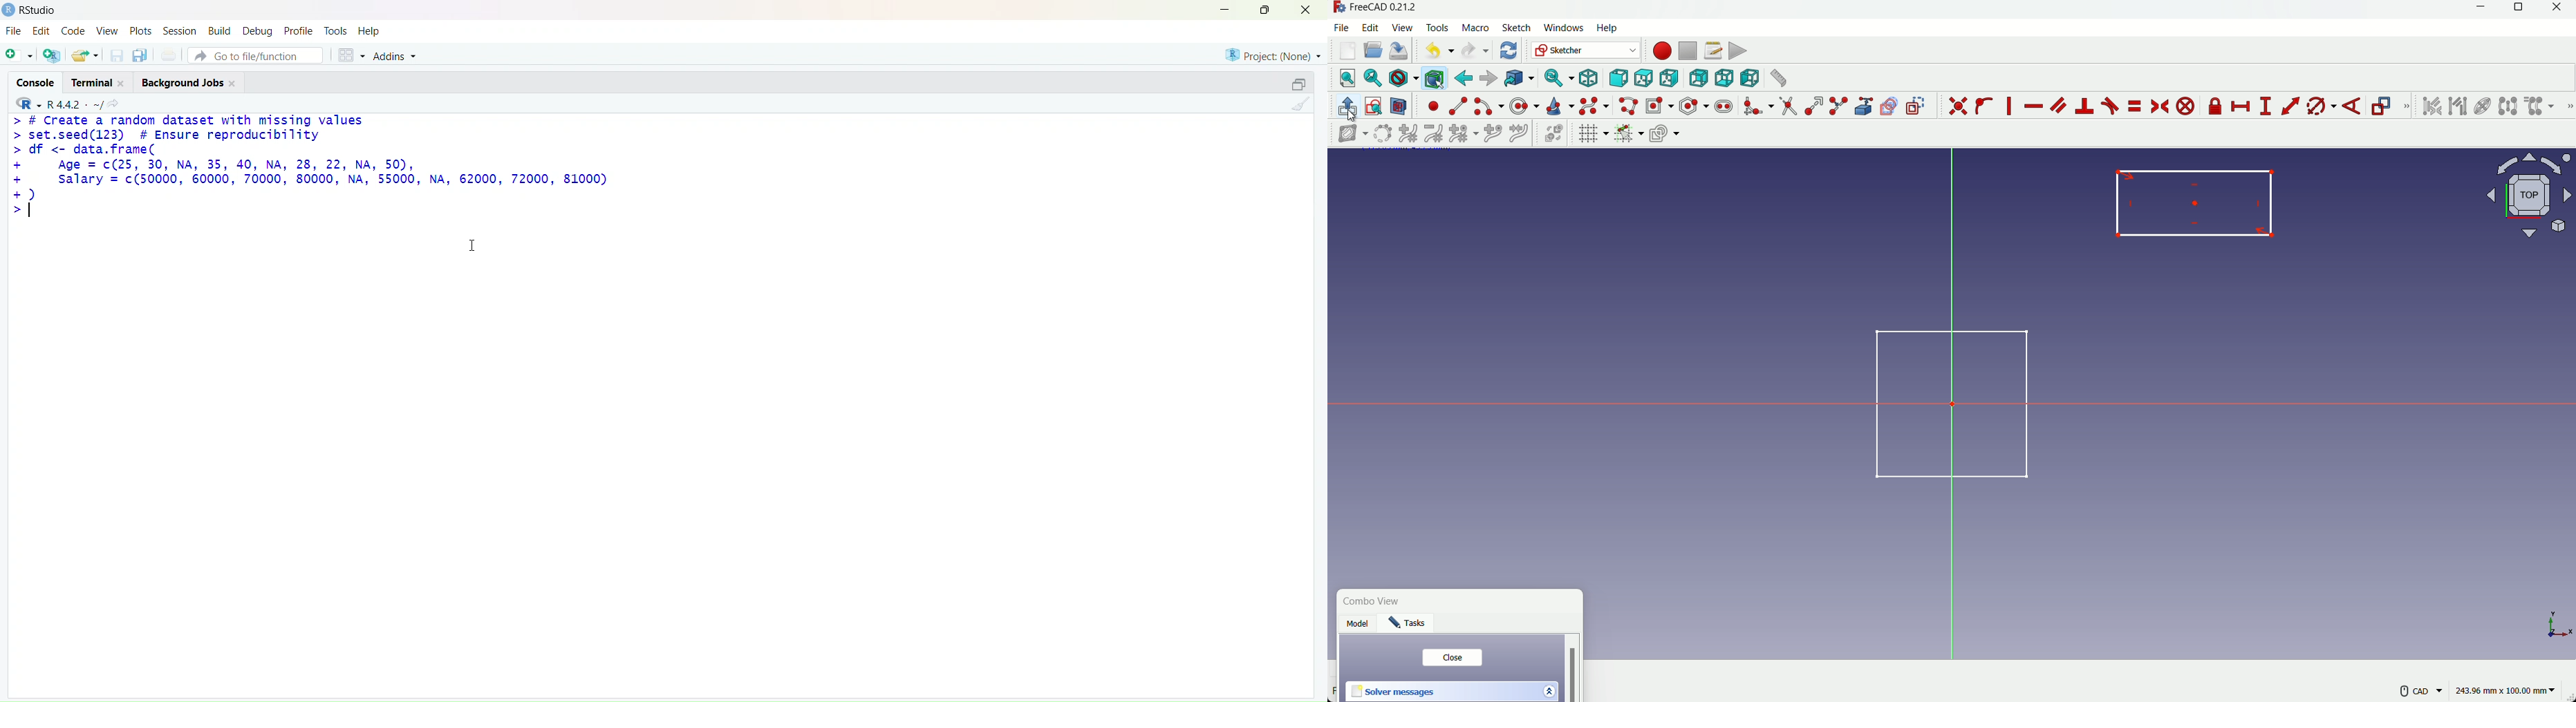  Describe the element at coordinates (1463, 78) in the screenshot. I see `back` at that location.